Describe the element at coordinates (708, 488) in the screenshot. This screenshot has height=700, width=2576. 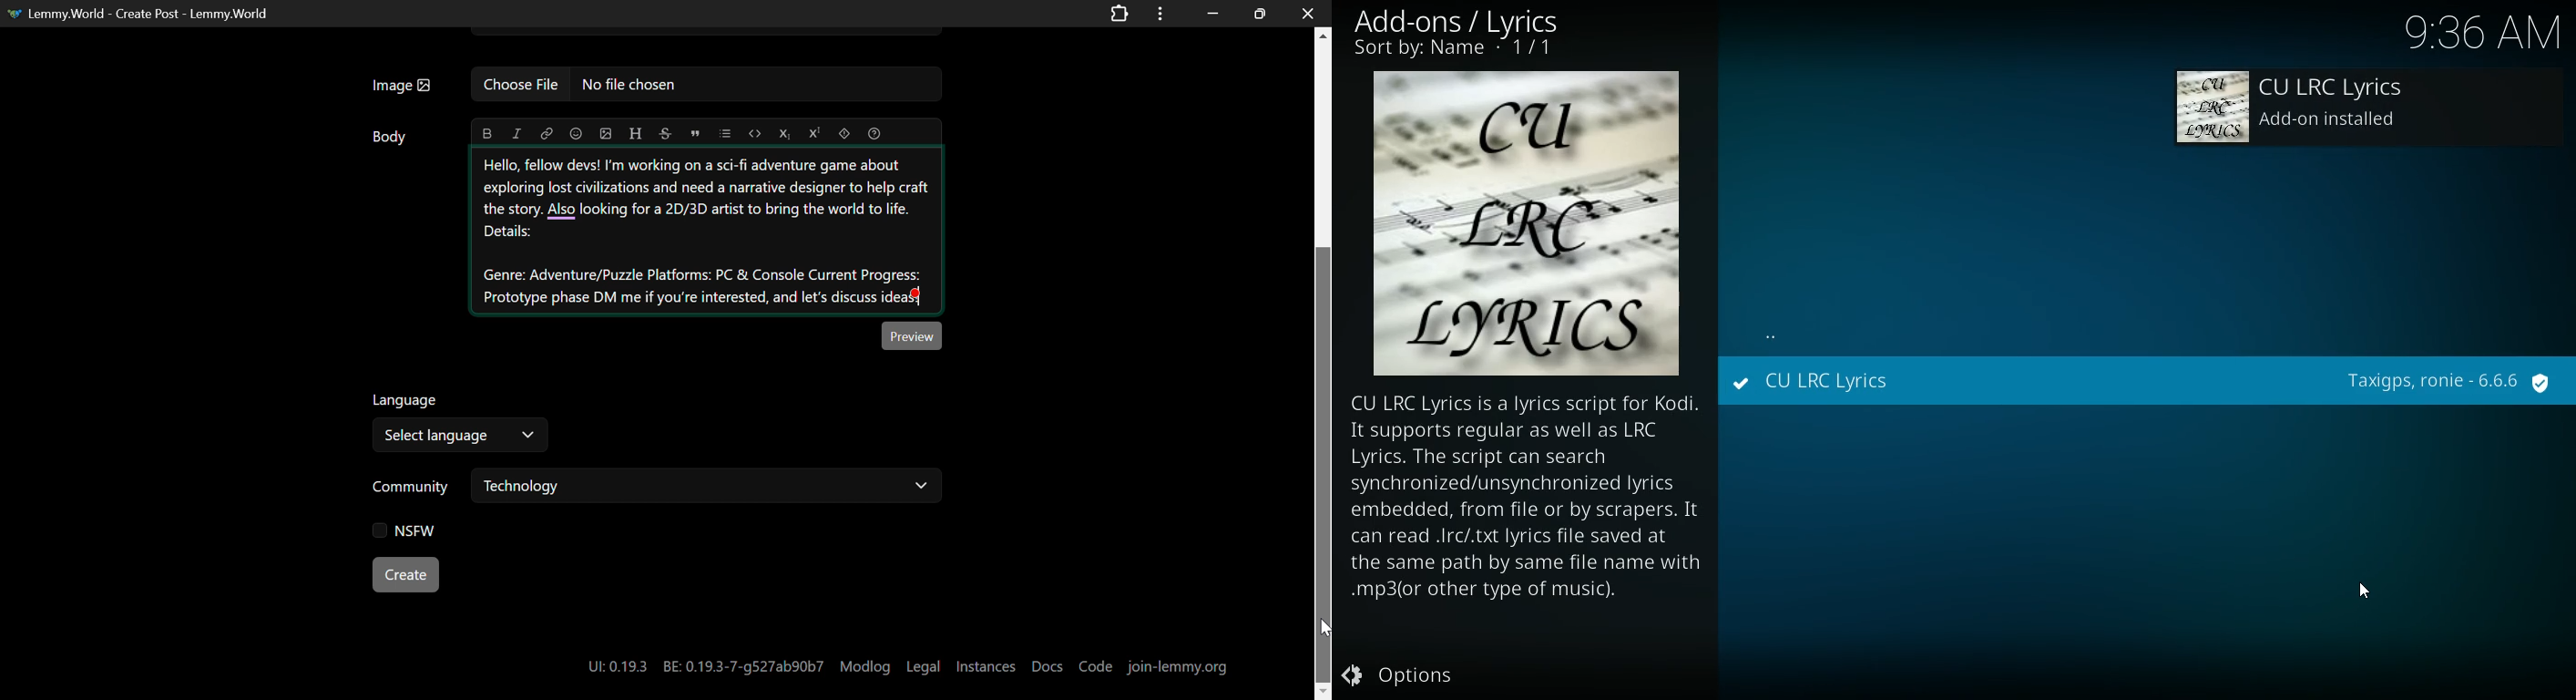
I see `Technology` at that location.